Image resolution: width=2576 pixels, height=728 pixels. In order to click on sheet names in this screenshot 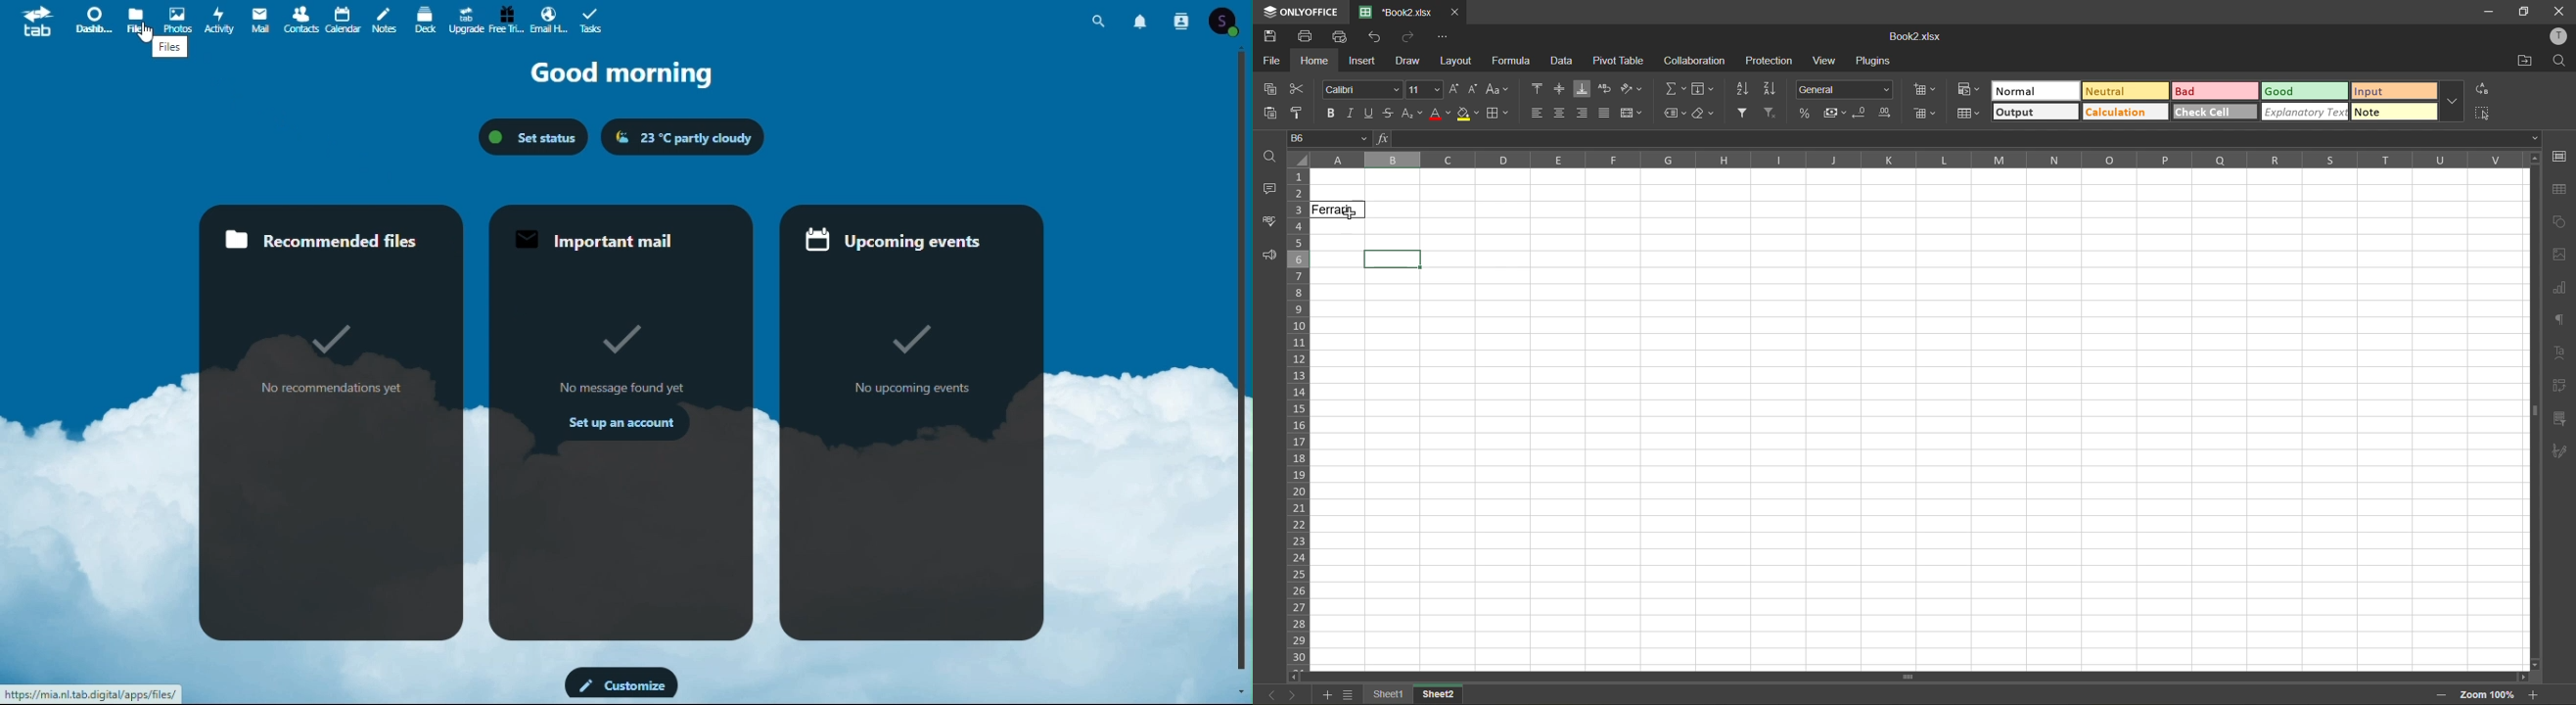, I will do `click(1414, 696)`.